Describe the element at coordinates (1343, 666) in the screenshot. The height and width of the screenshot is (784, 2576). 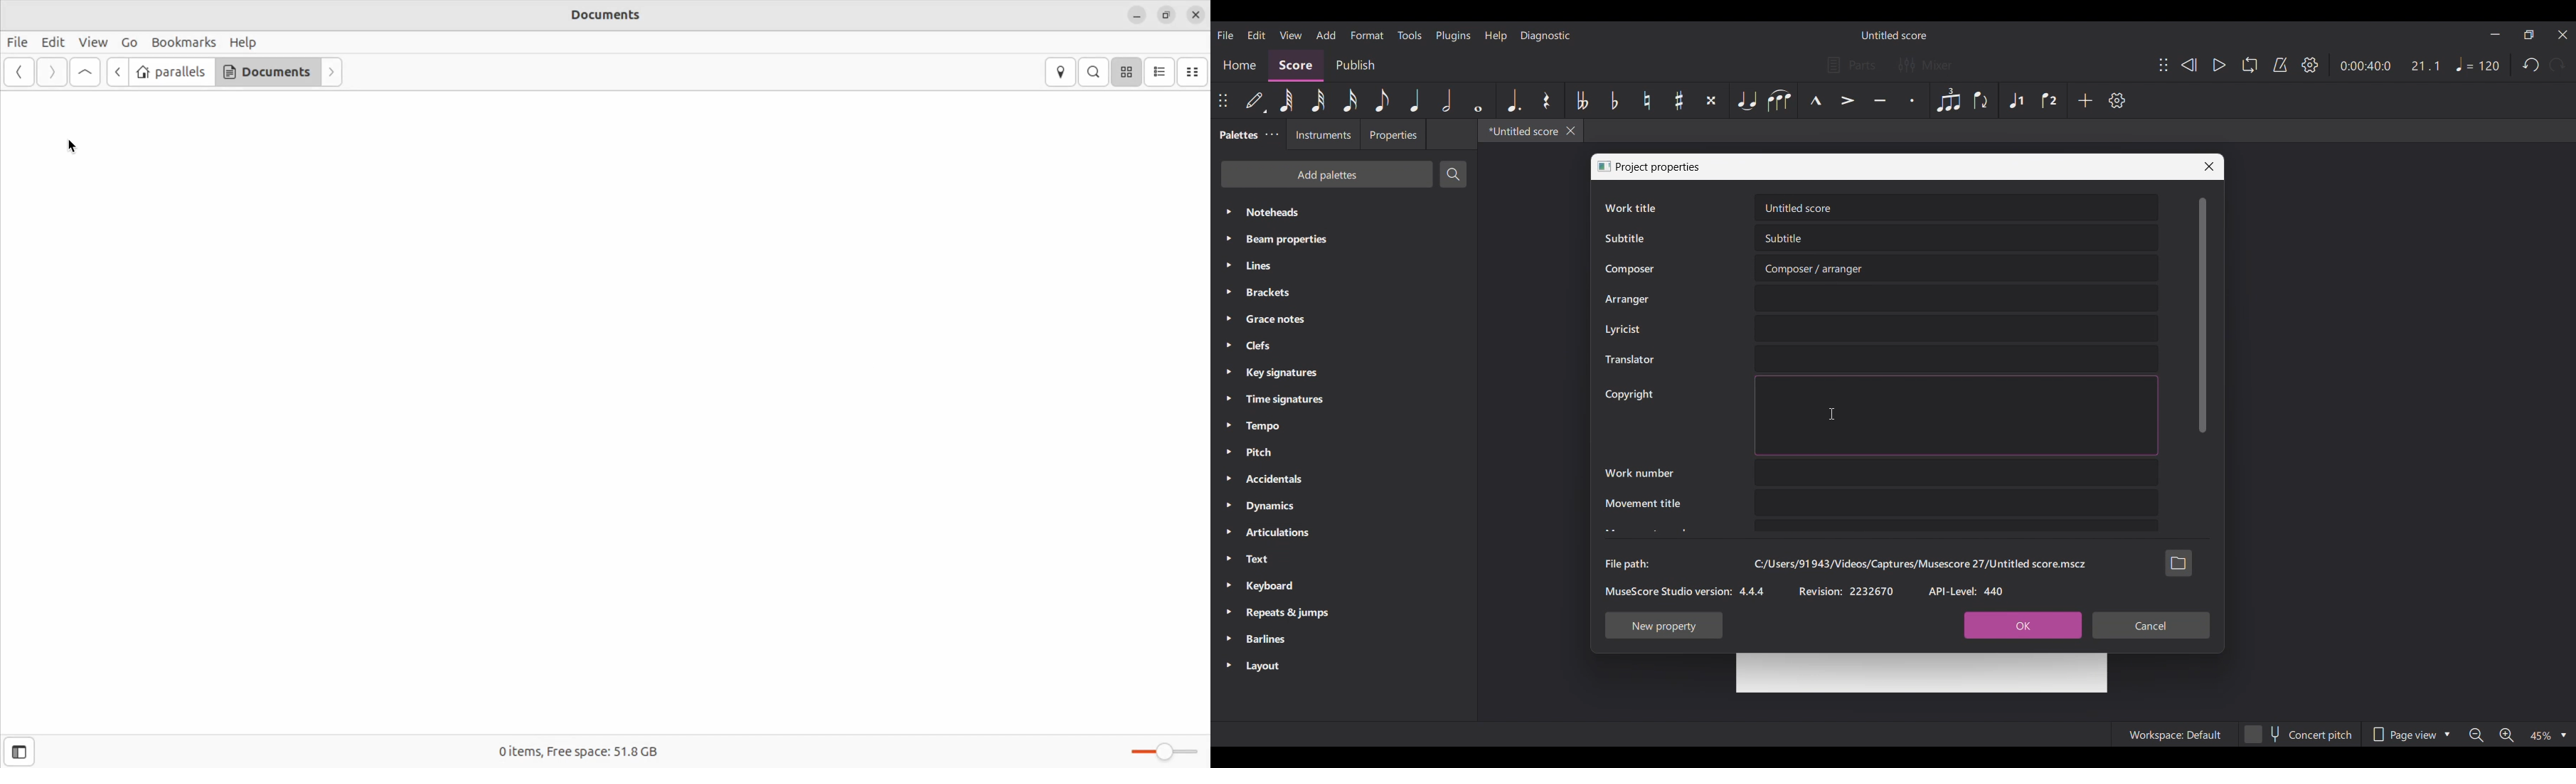
I see `Layout` at that location.